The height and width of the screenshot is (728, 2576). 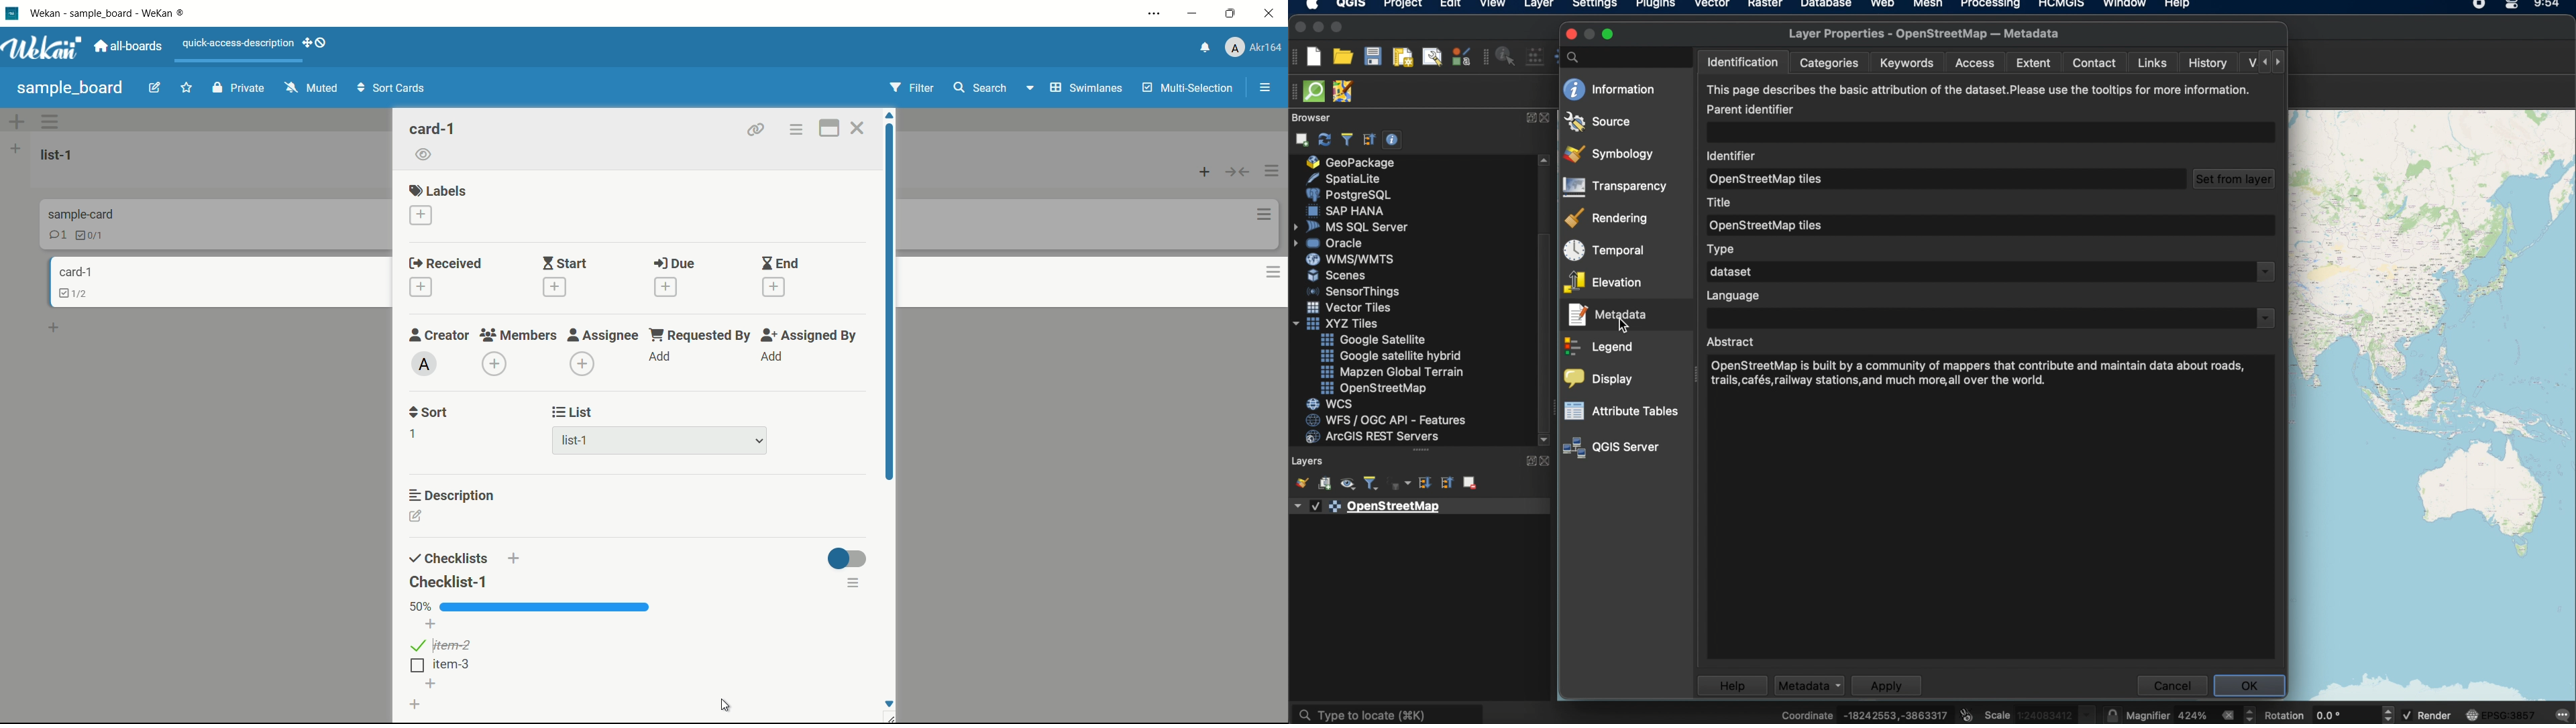 What do you see at coordinates (452, 666) in the screenshot?
I see `item-3` at bounding box center [452, 666].